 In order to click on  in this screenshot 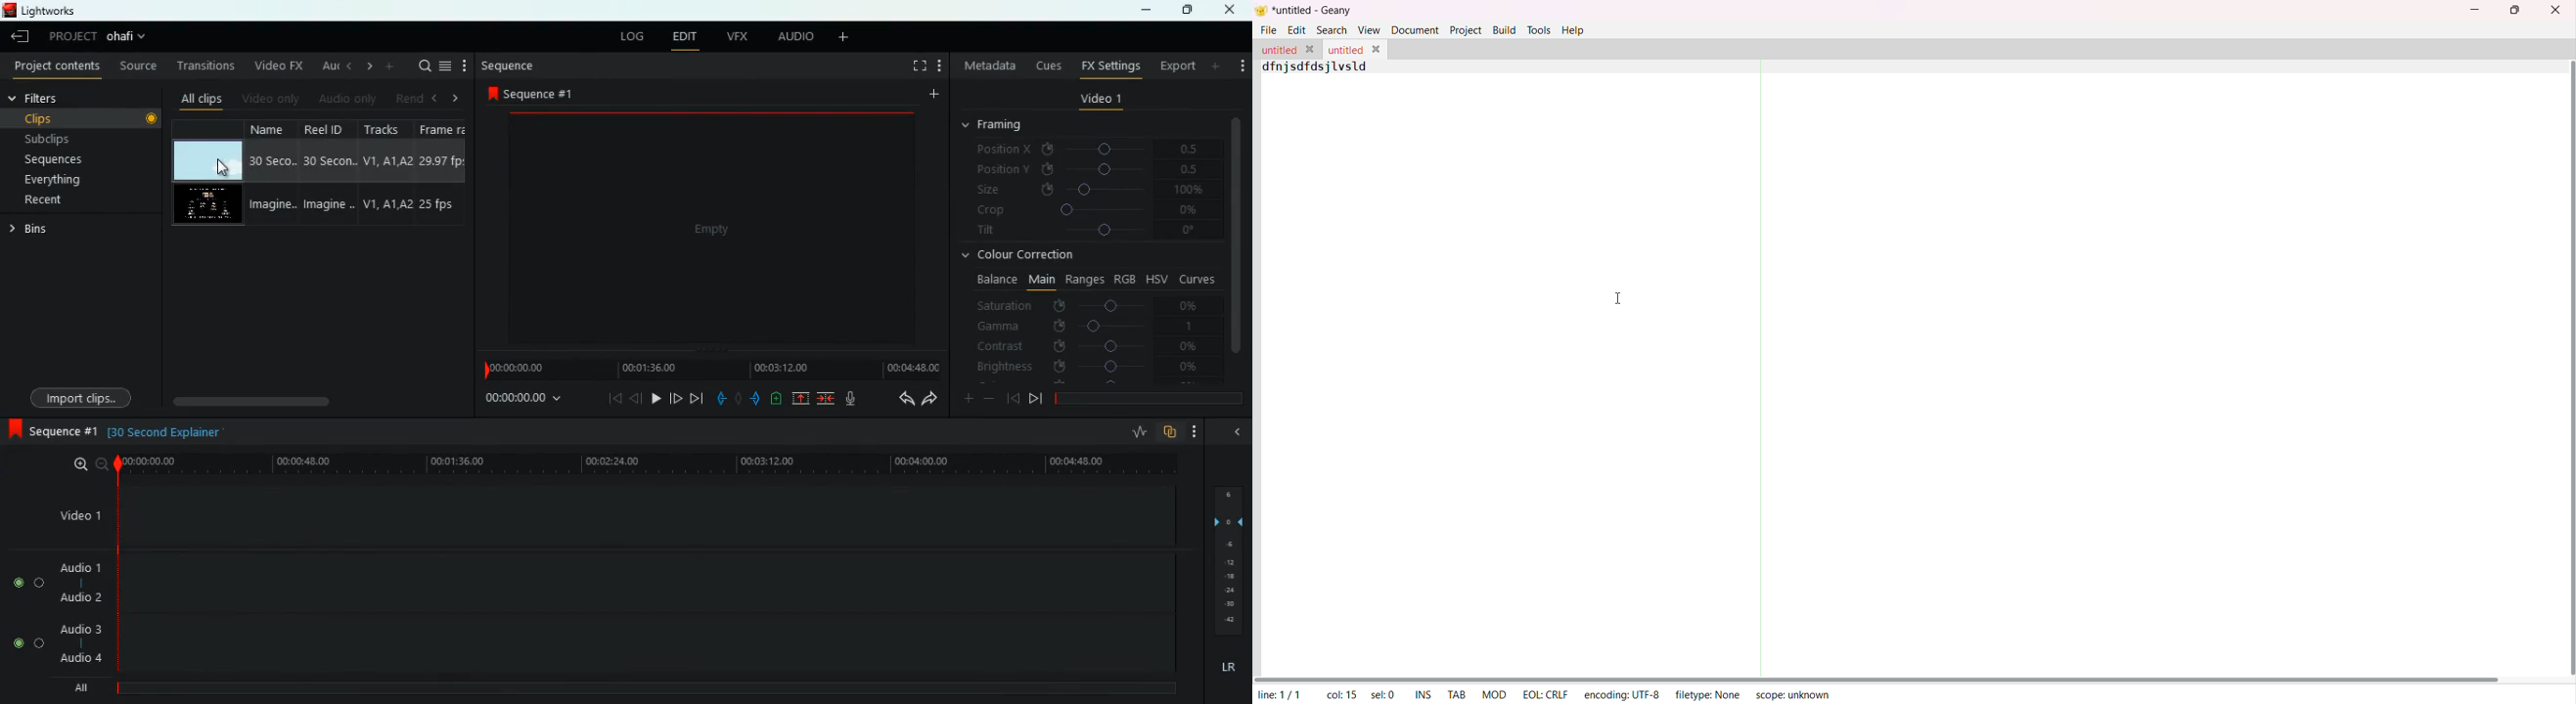, I will do `click(152, 120)`.